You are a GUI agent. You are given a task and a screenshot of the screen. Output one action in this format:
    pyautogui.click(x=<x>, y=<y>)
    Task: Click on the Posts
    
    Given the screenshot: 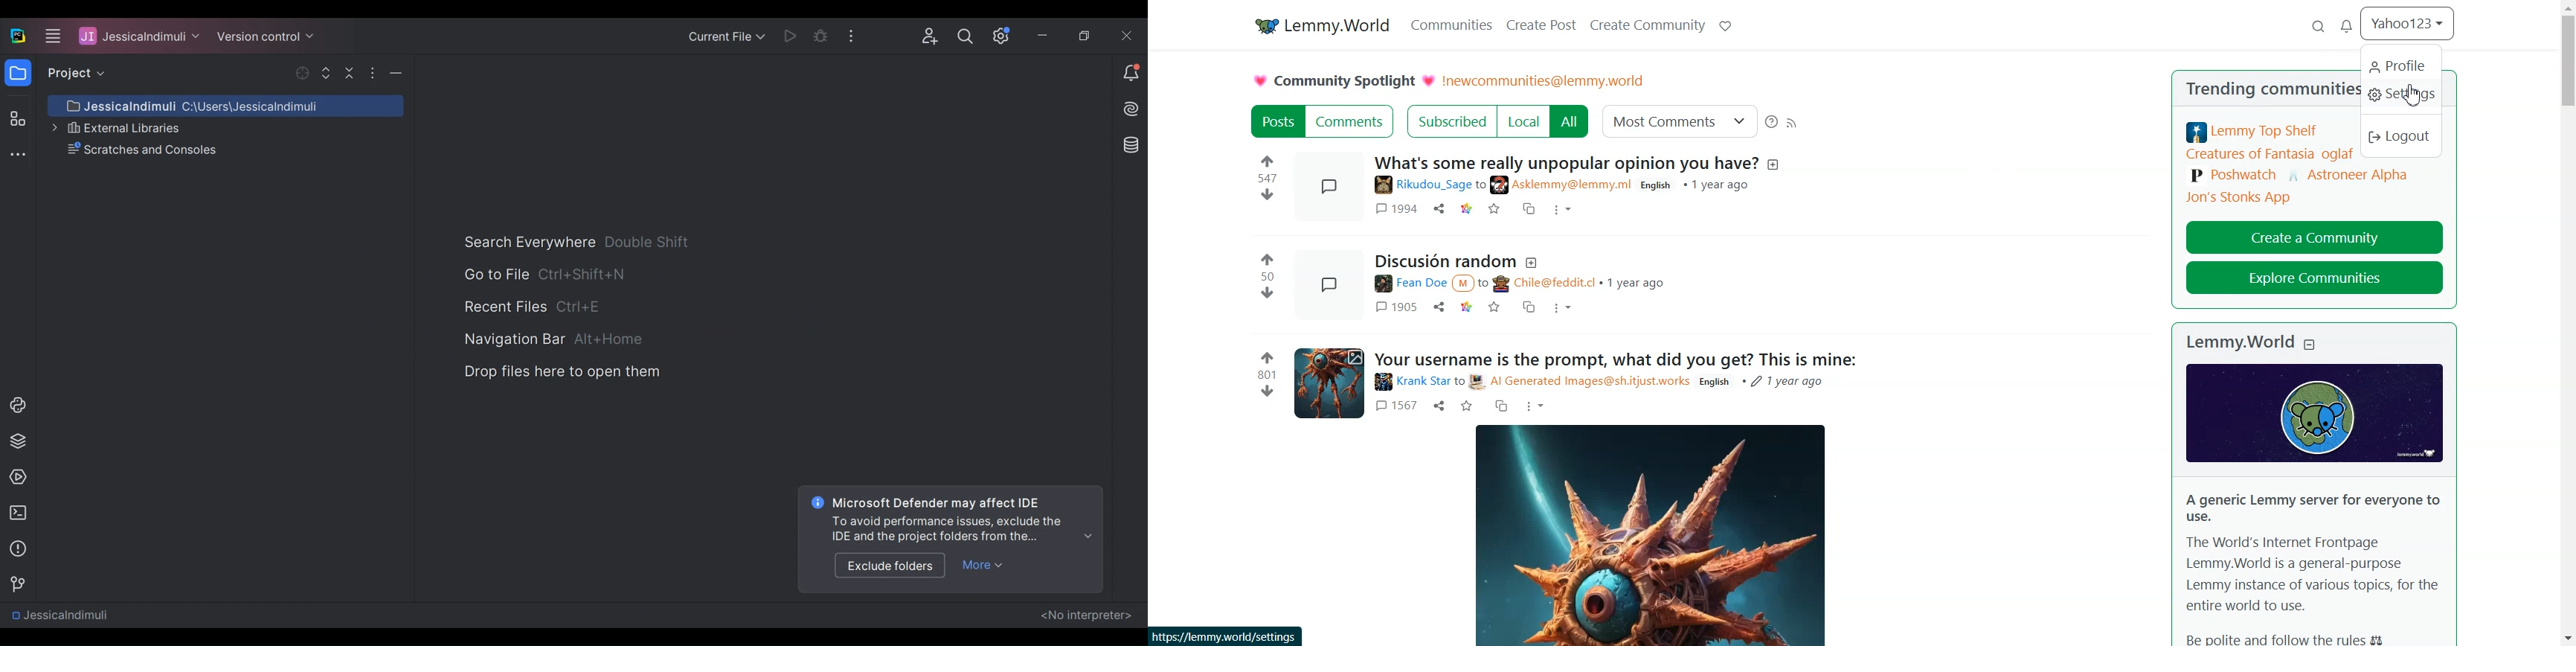 What is the action you would take?
    pyautogui.click(x=1276, y=121)
    